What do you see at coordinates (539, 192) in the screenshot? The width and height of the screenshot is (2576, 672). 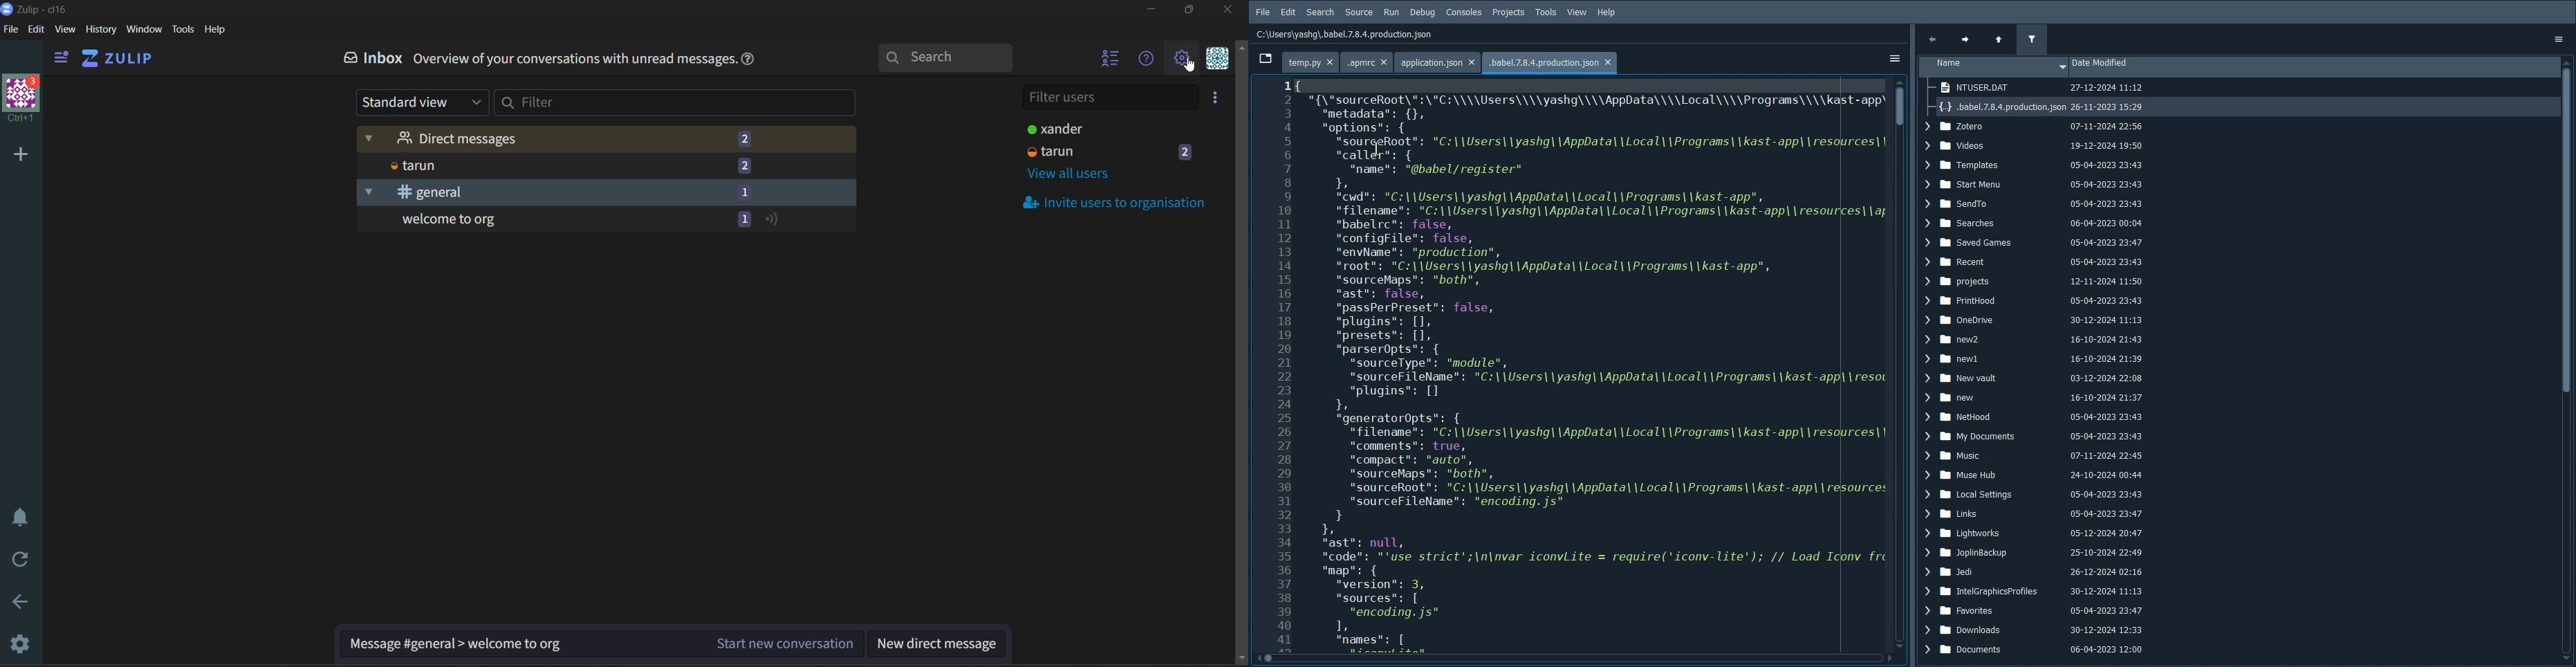 I see `general` at bounding box center [539, 192].